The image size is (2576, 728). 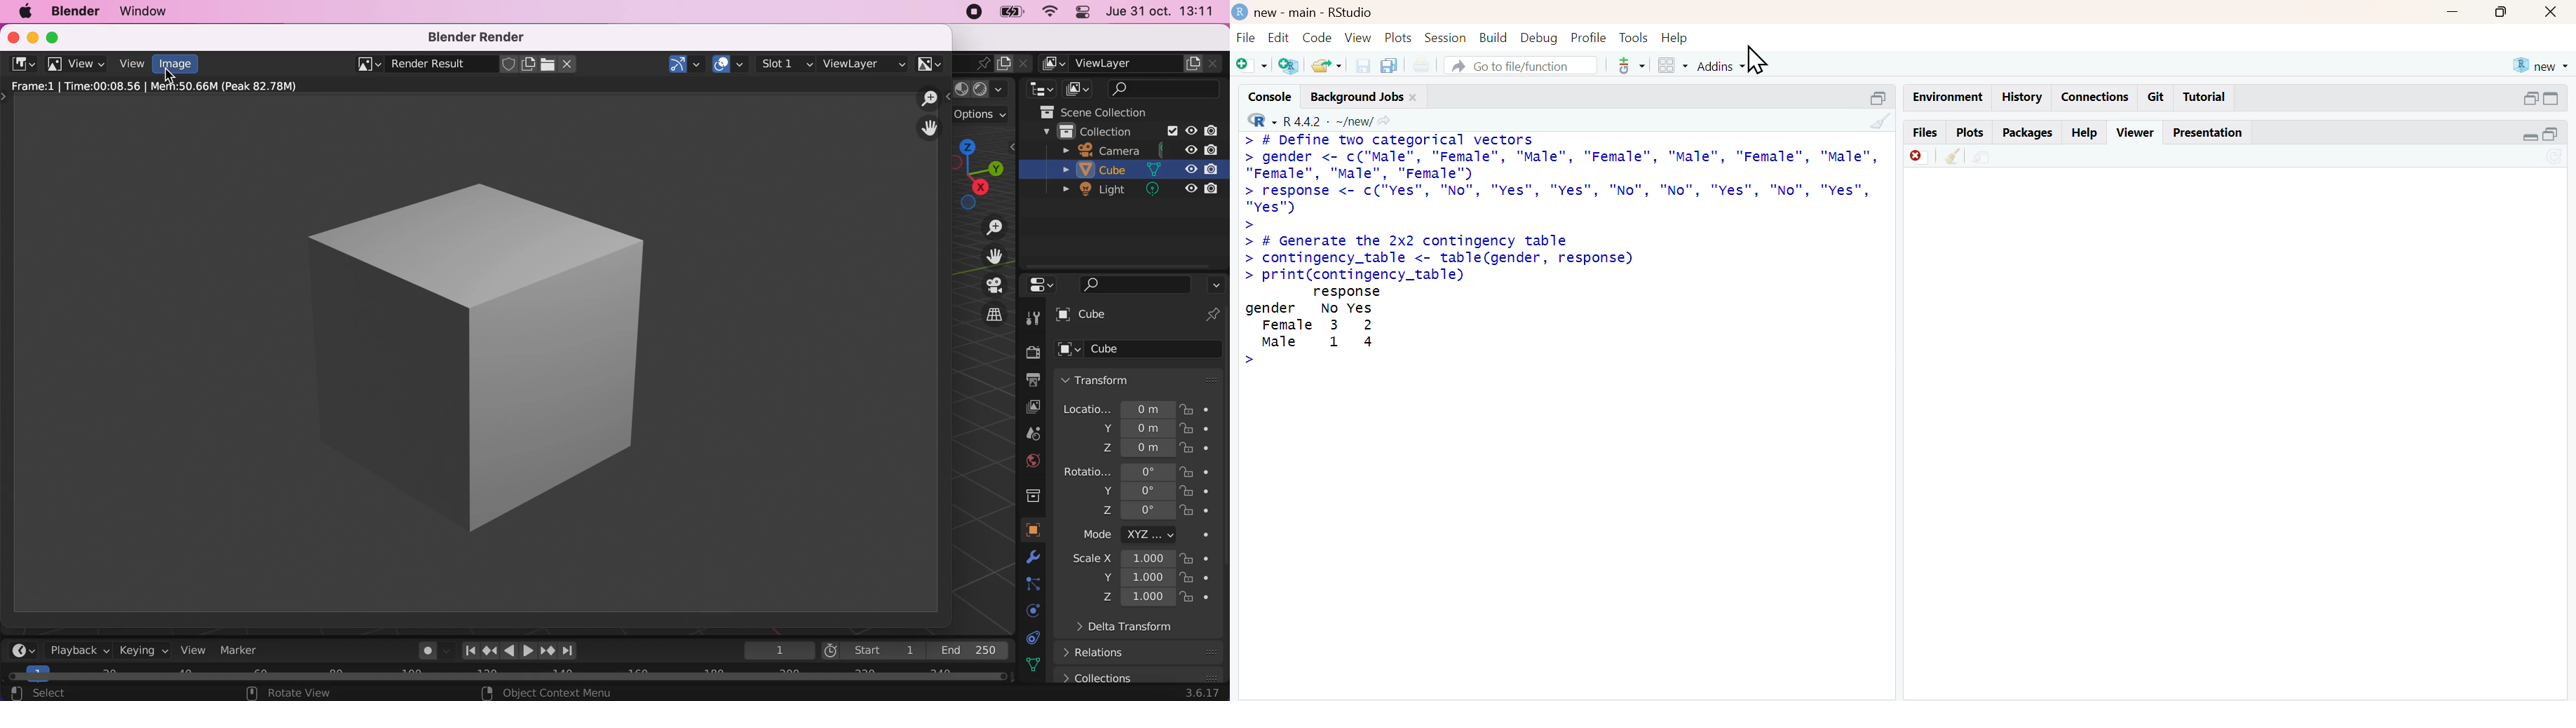 I want to click on Environment , so click(x=1949, y=97).